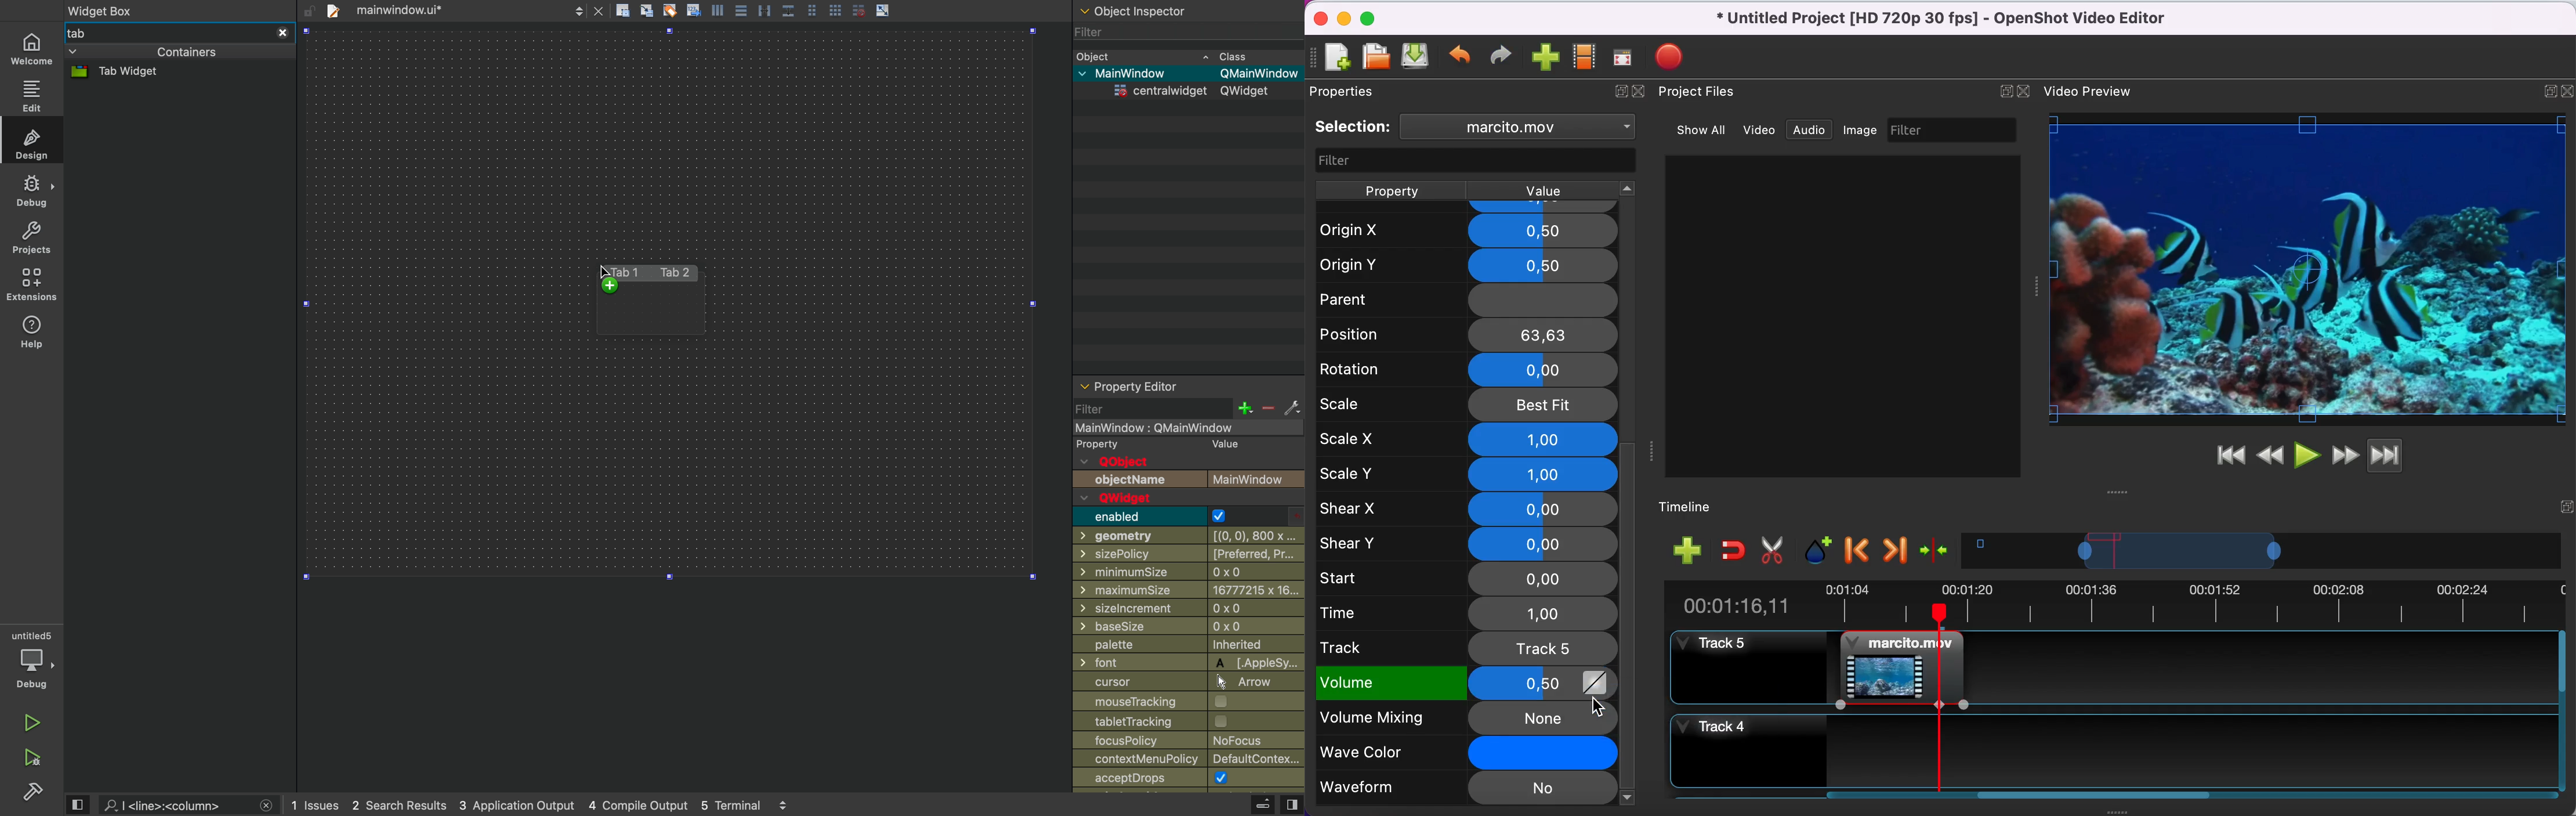 The image size is (2576, 840). I want to click on origin y 0,5, so click(1468, 262).